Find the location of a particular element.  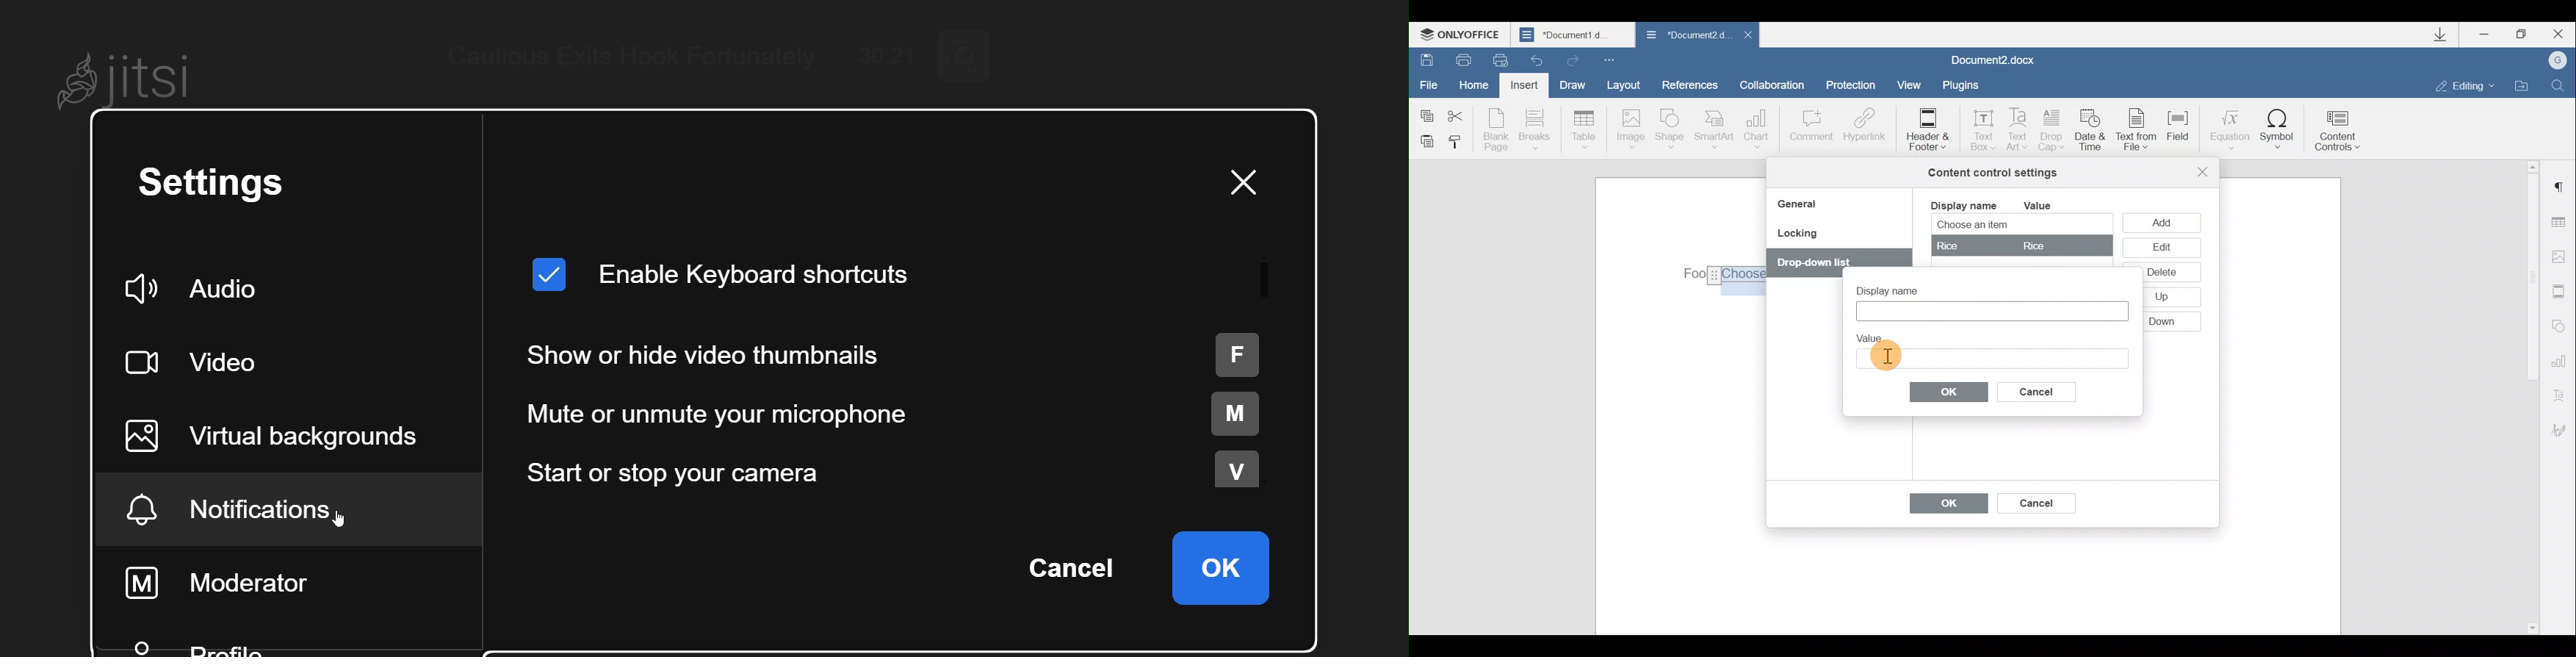

rice is located at coordinates (2021, 245).